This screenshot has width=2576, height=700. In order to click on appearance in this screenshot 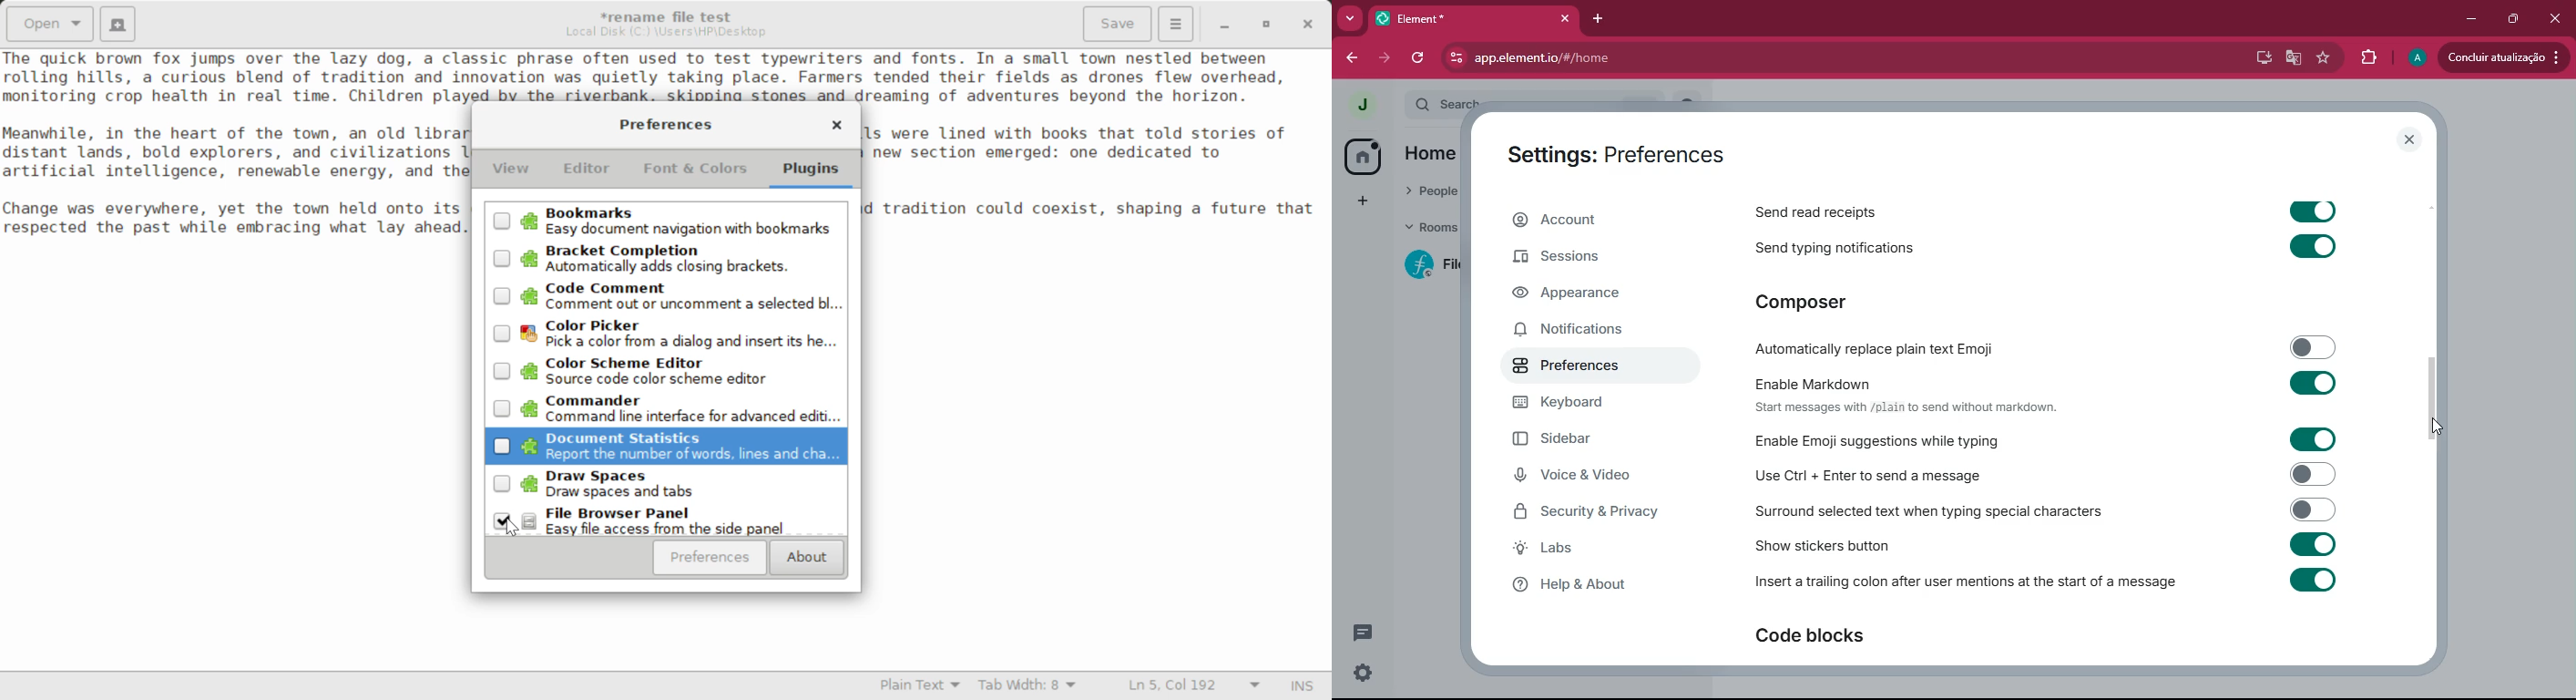, I will do `click(1584, 295)`.